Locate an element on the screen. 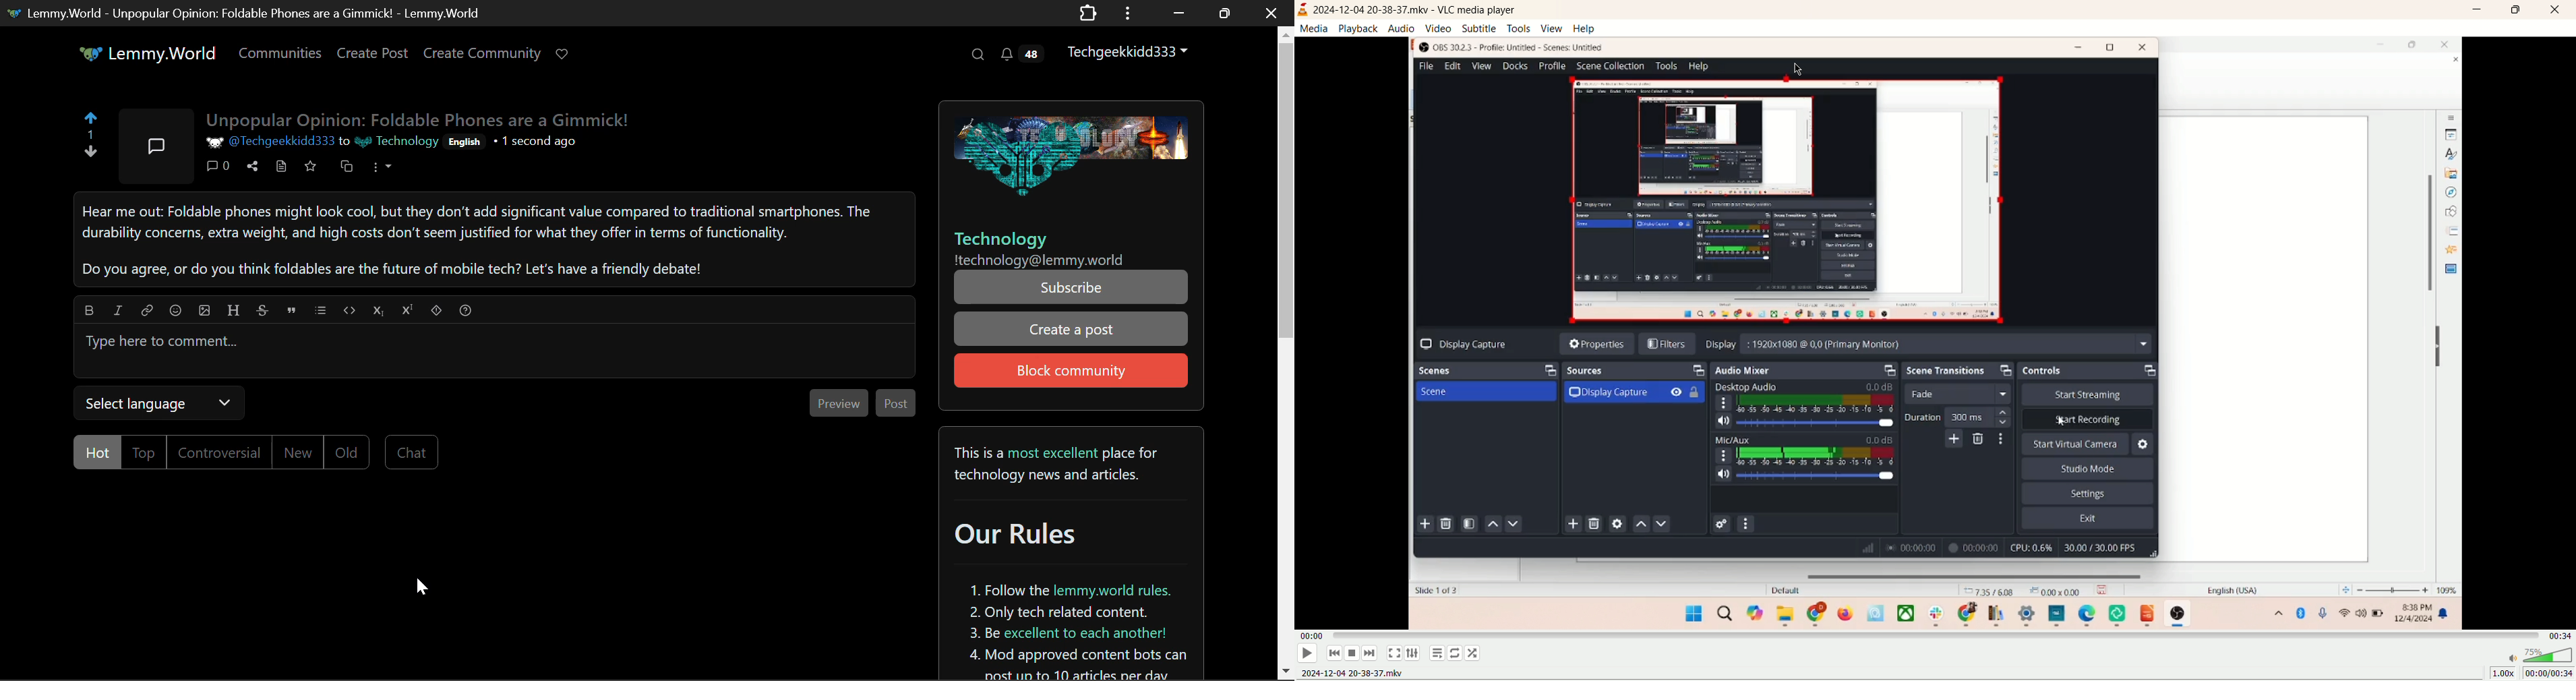  code is located at coordinates (349, 309).